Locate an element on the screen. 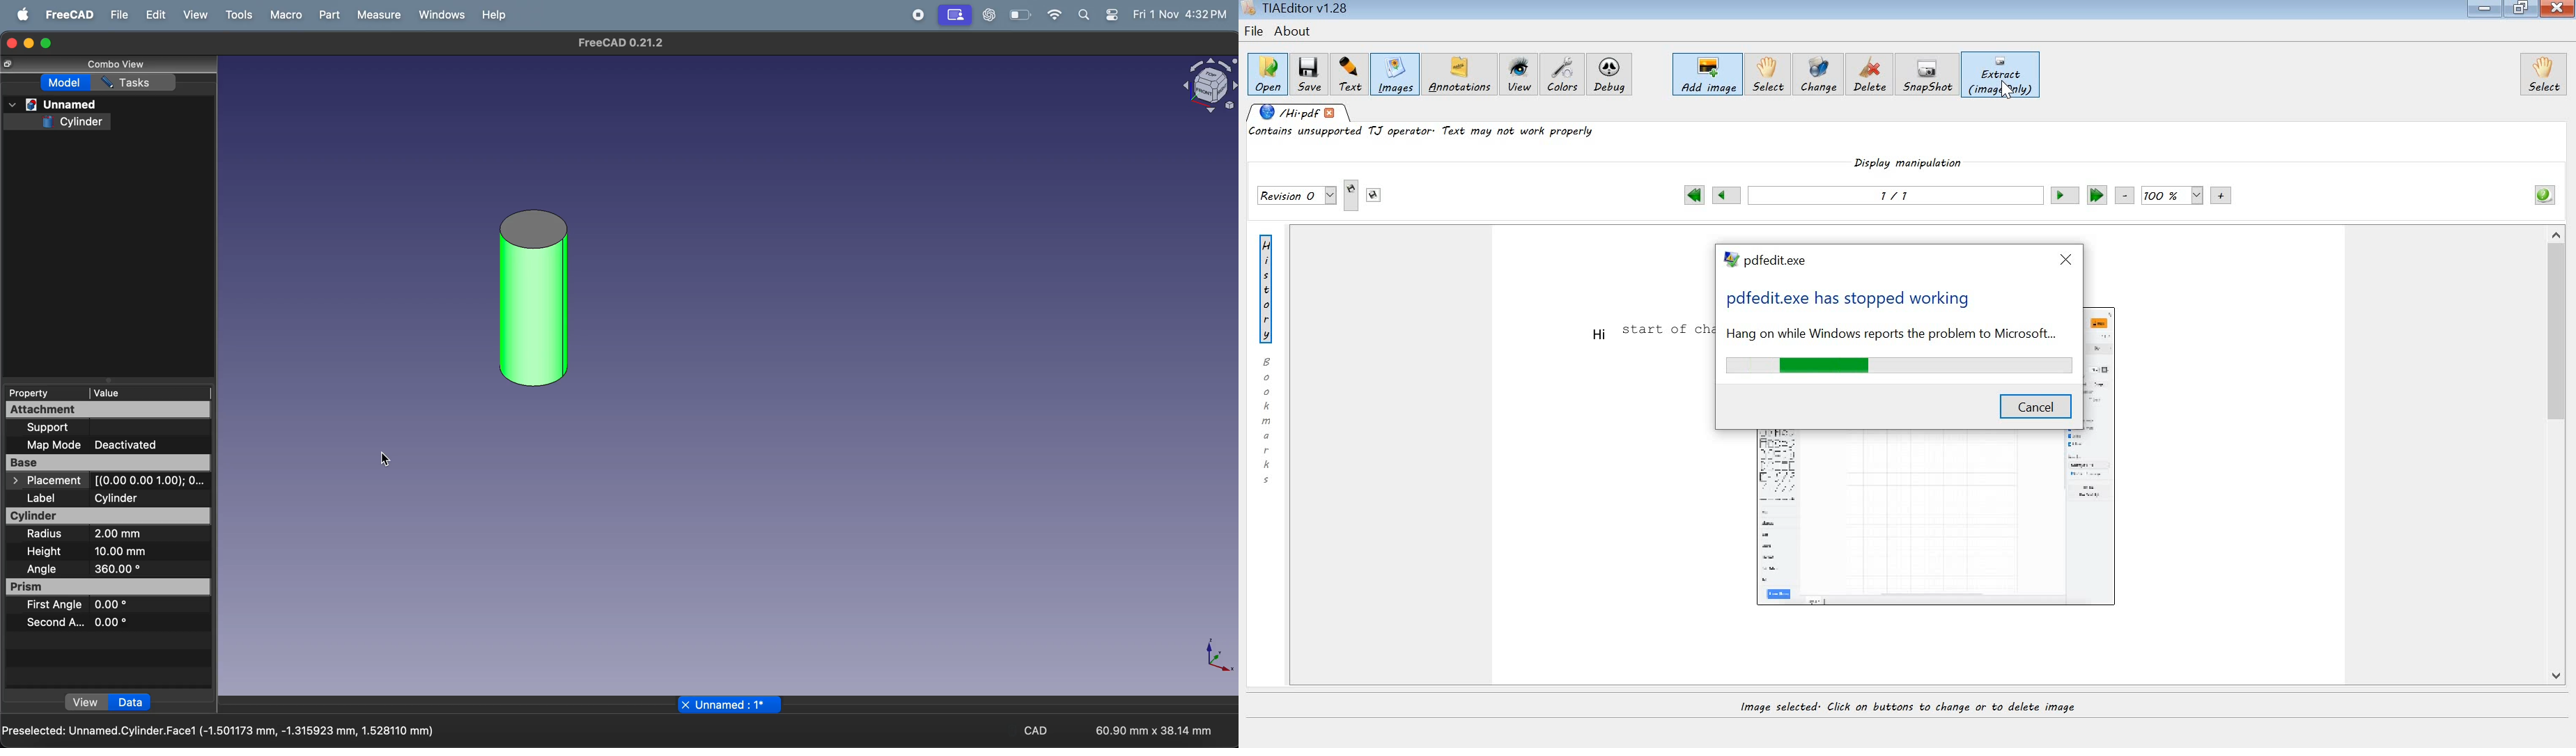 The width and height of the screenshot is (2576, 756). copy is located at coordinates (7, 64).